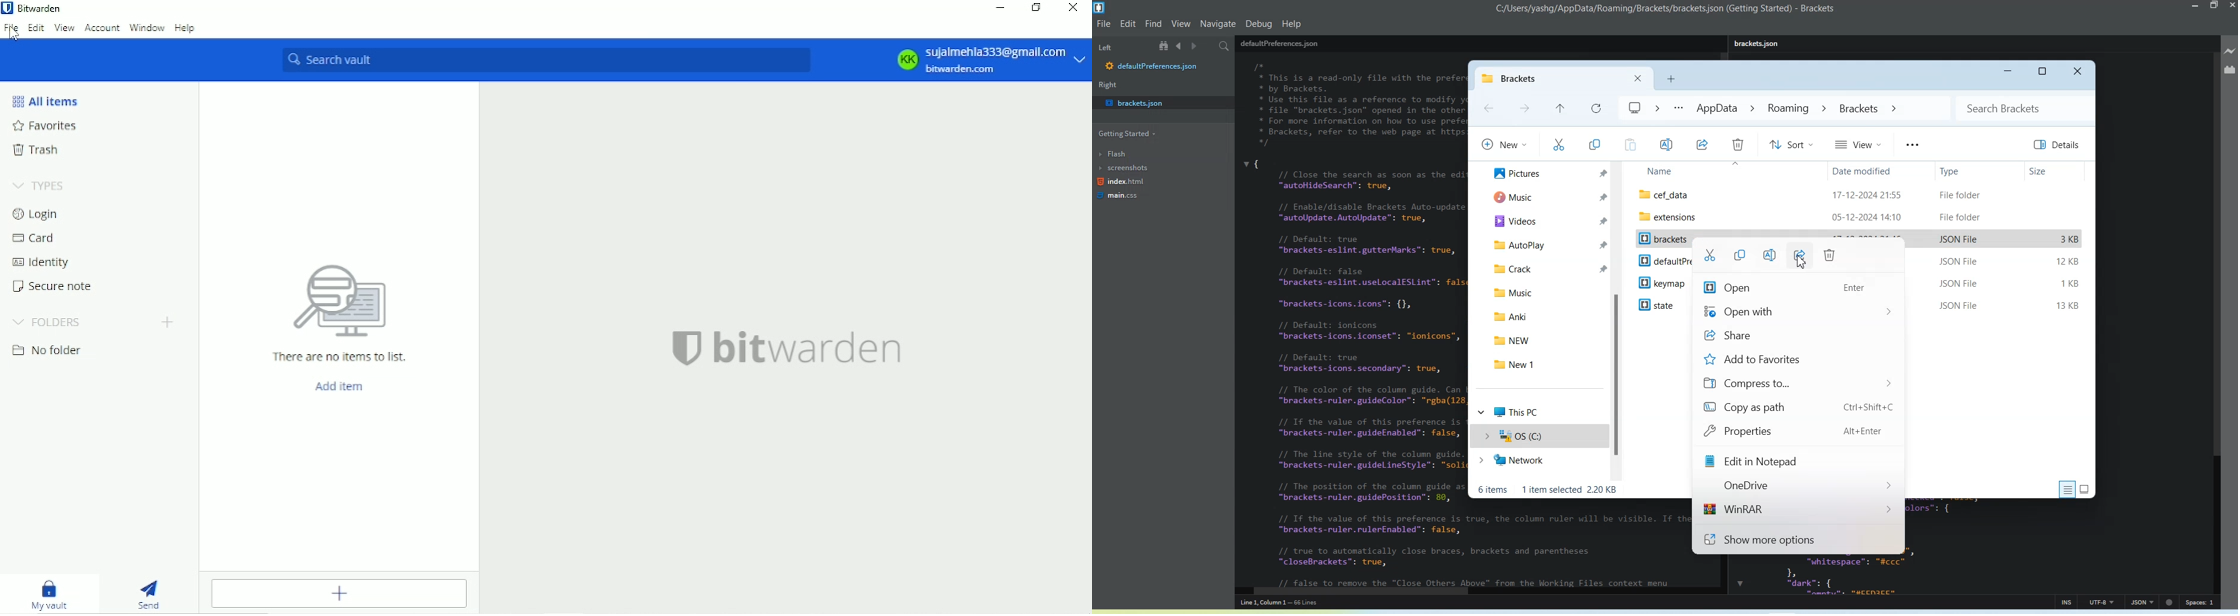 The width and height of the screenshot is (2240, 616). I want to click on bracket.json, so click(1159, 102).